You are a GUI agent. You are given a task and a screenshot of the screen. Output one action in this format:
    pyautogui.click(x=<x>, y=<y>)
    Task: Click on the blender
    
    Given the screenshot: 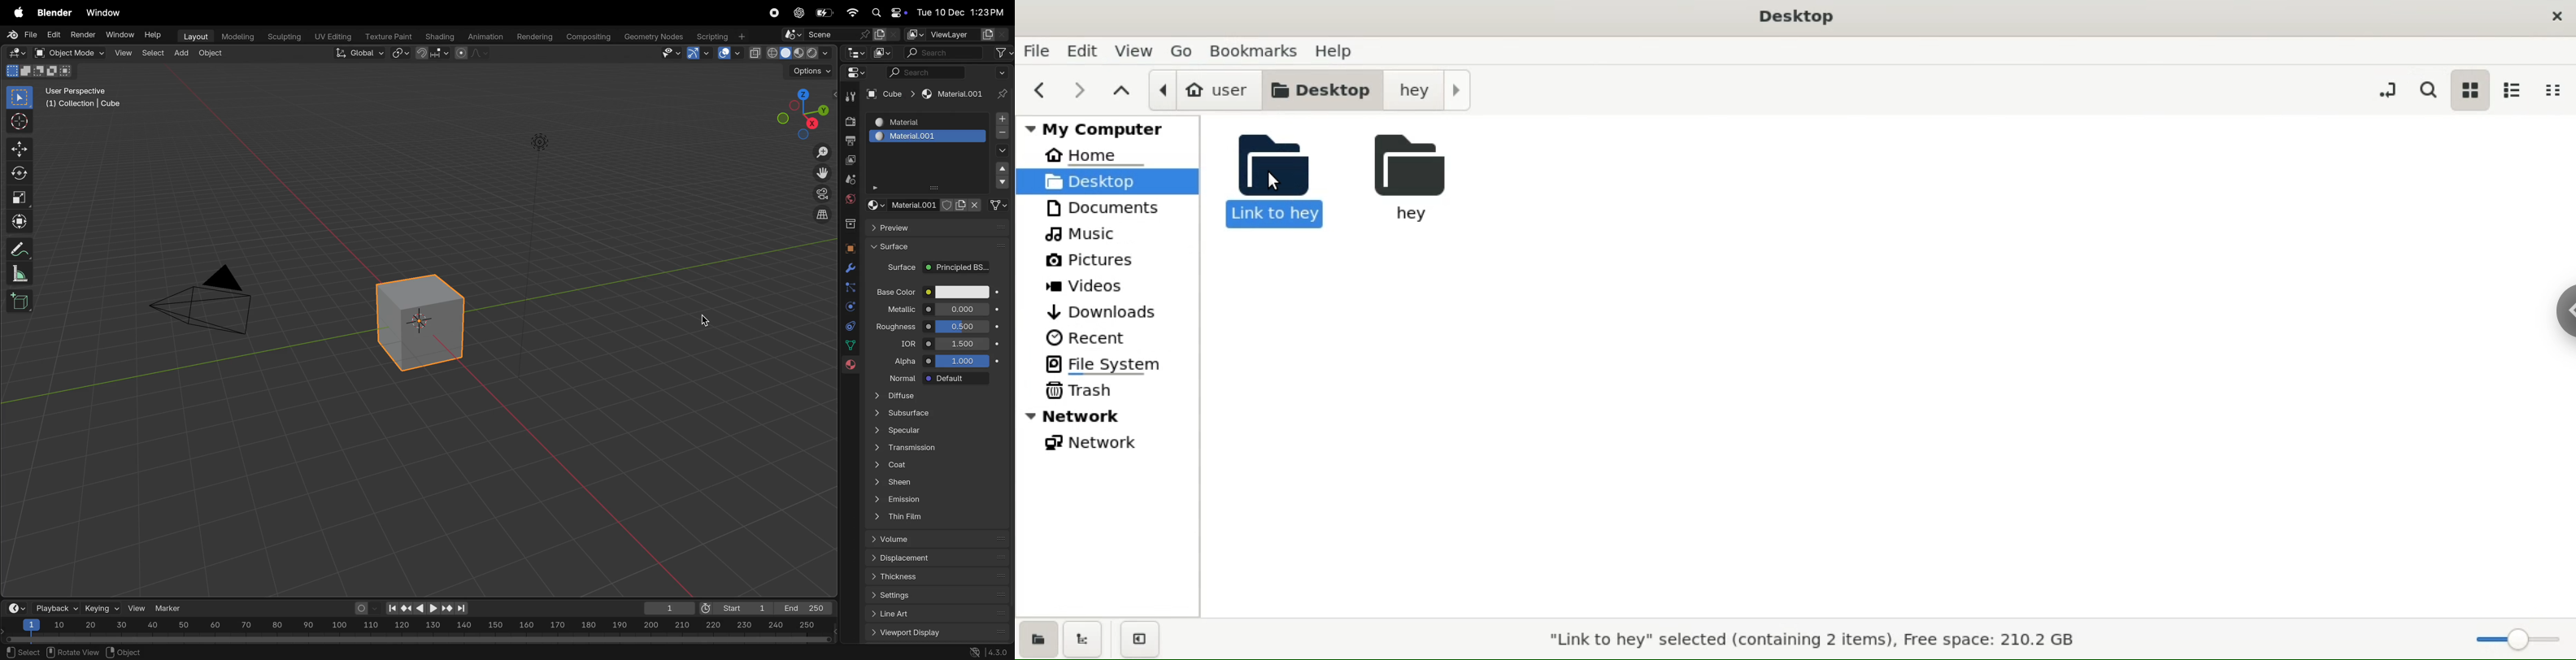 What is the action you would take?
    pyautogui.click(x=55, y=13)
    